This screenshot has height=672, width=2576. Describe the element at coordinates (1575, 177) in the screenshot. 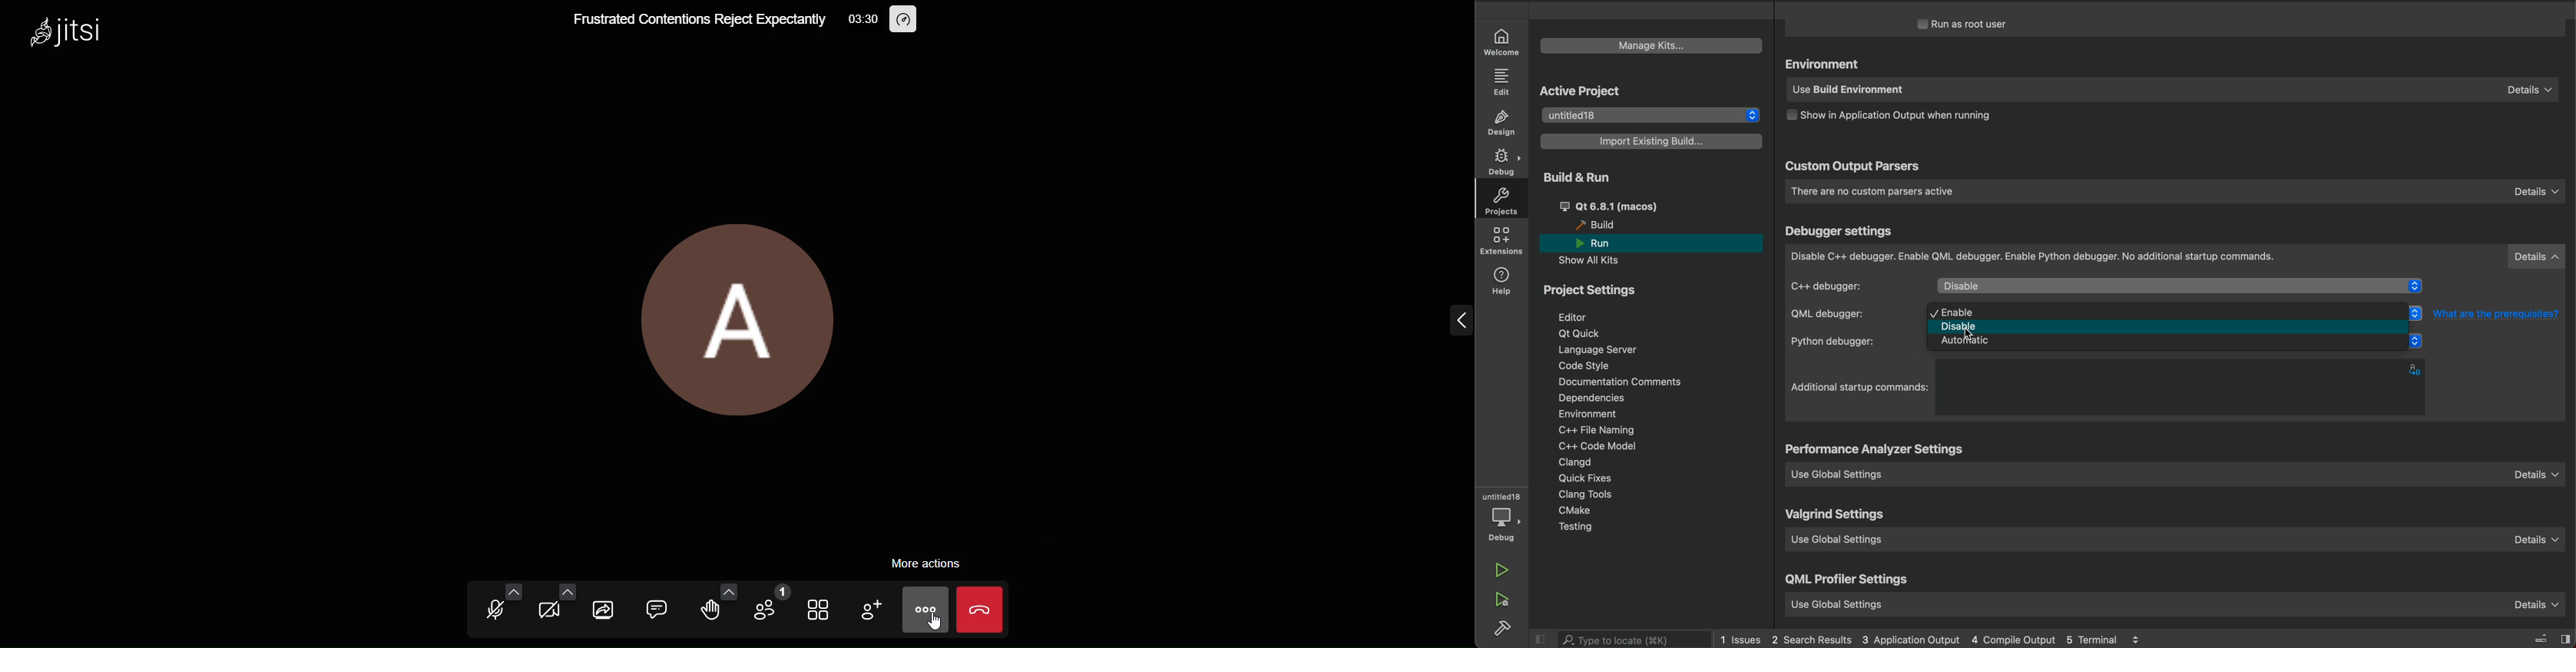

I see `build and run` at that location.